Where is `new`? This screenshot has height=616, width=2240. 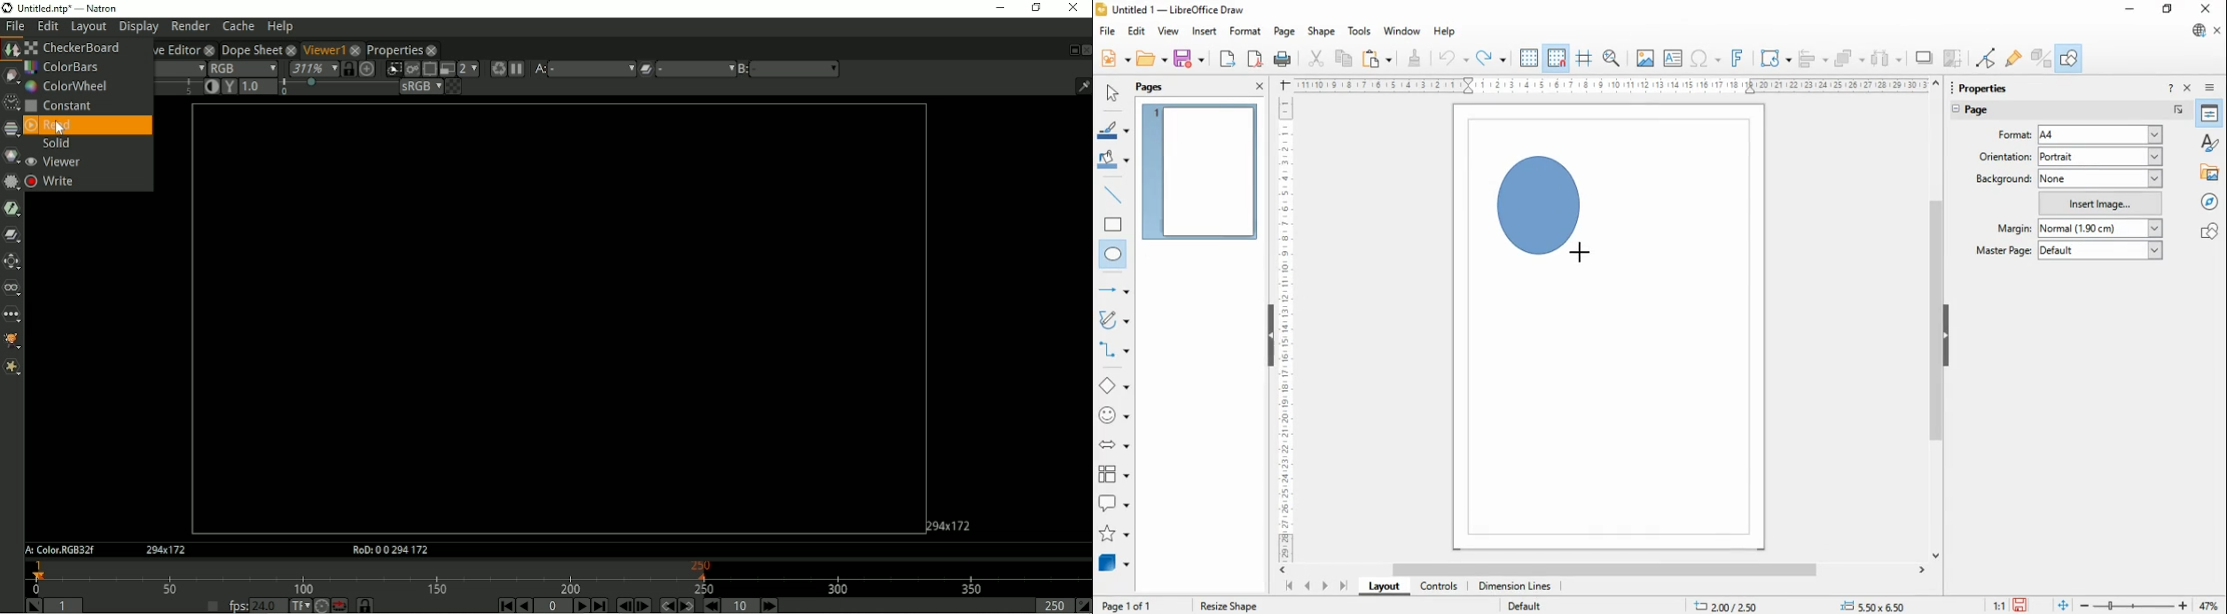 new is located at coordinates (1115, 58).